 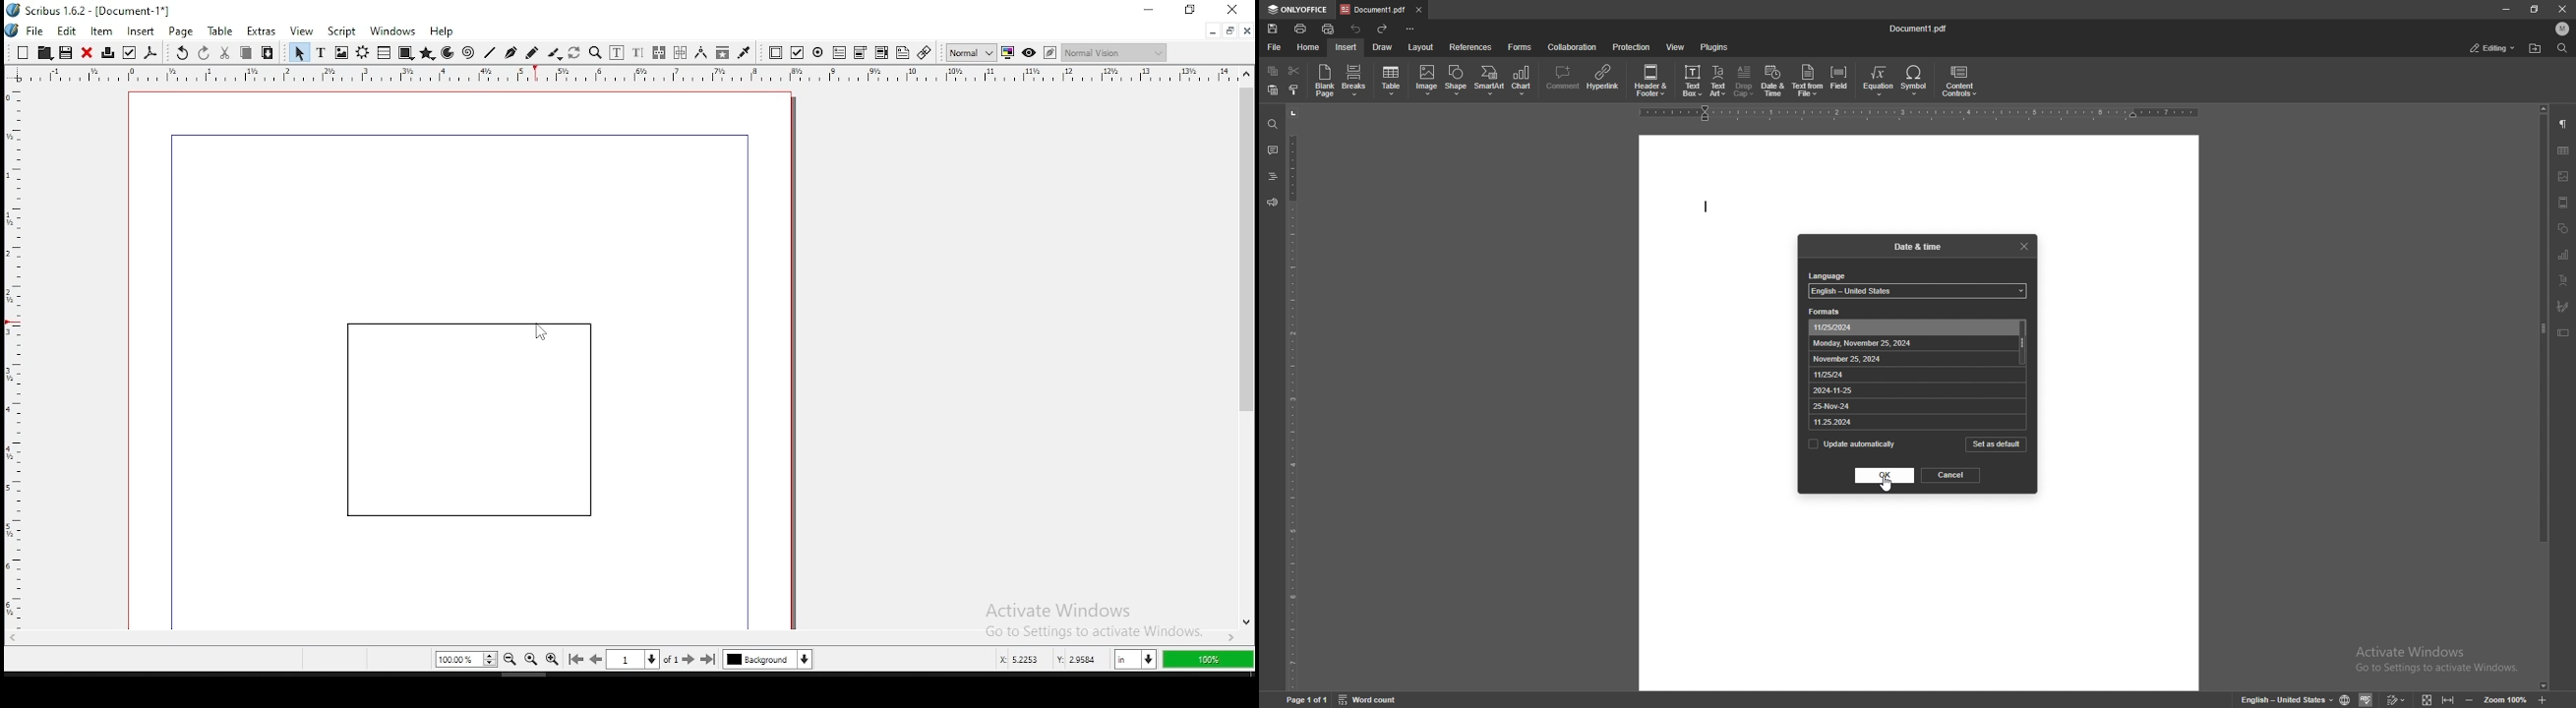 I want to click on edit contents of frame, so click(x=617, y=53).